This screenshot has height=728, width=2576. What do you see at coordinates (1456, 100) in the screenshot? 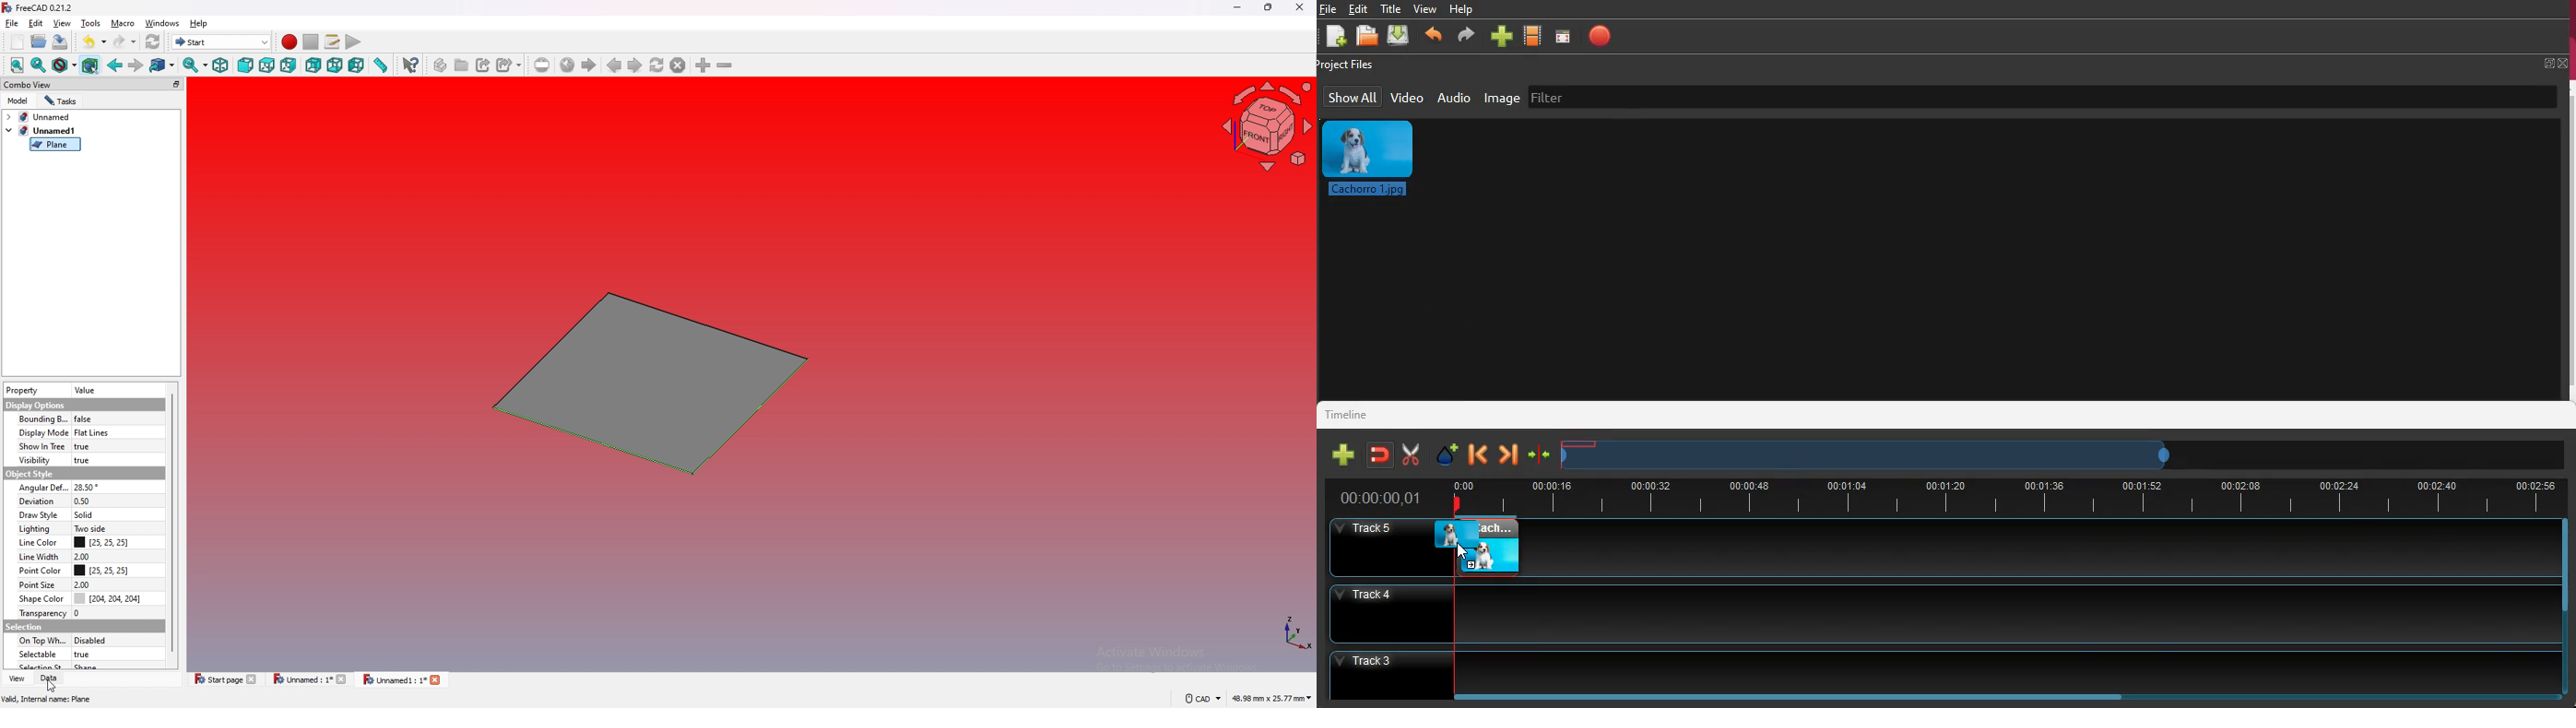
I see `audio` at bounding box center [1456, 100].